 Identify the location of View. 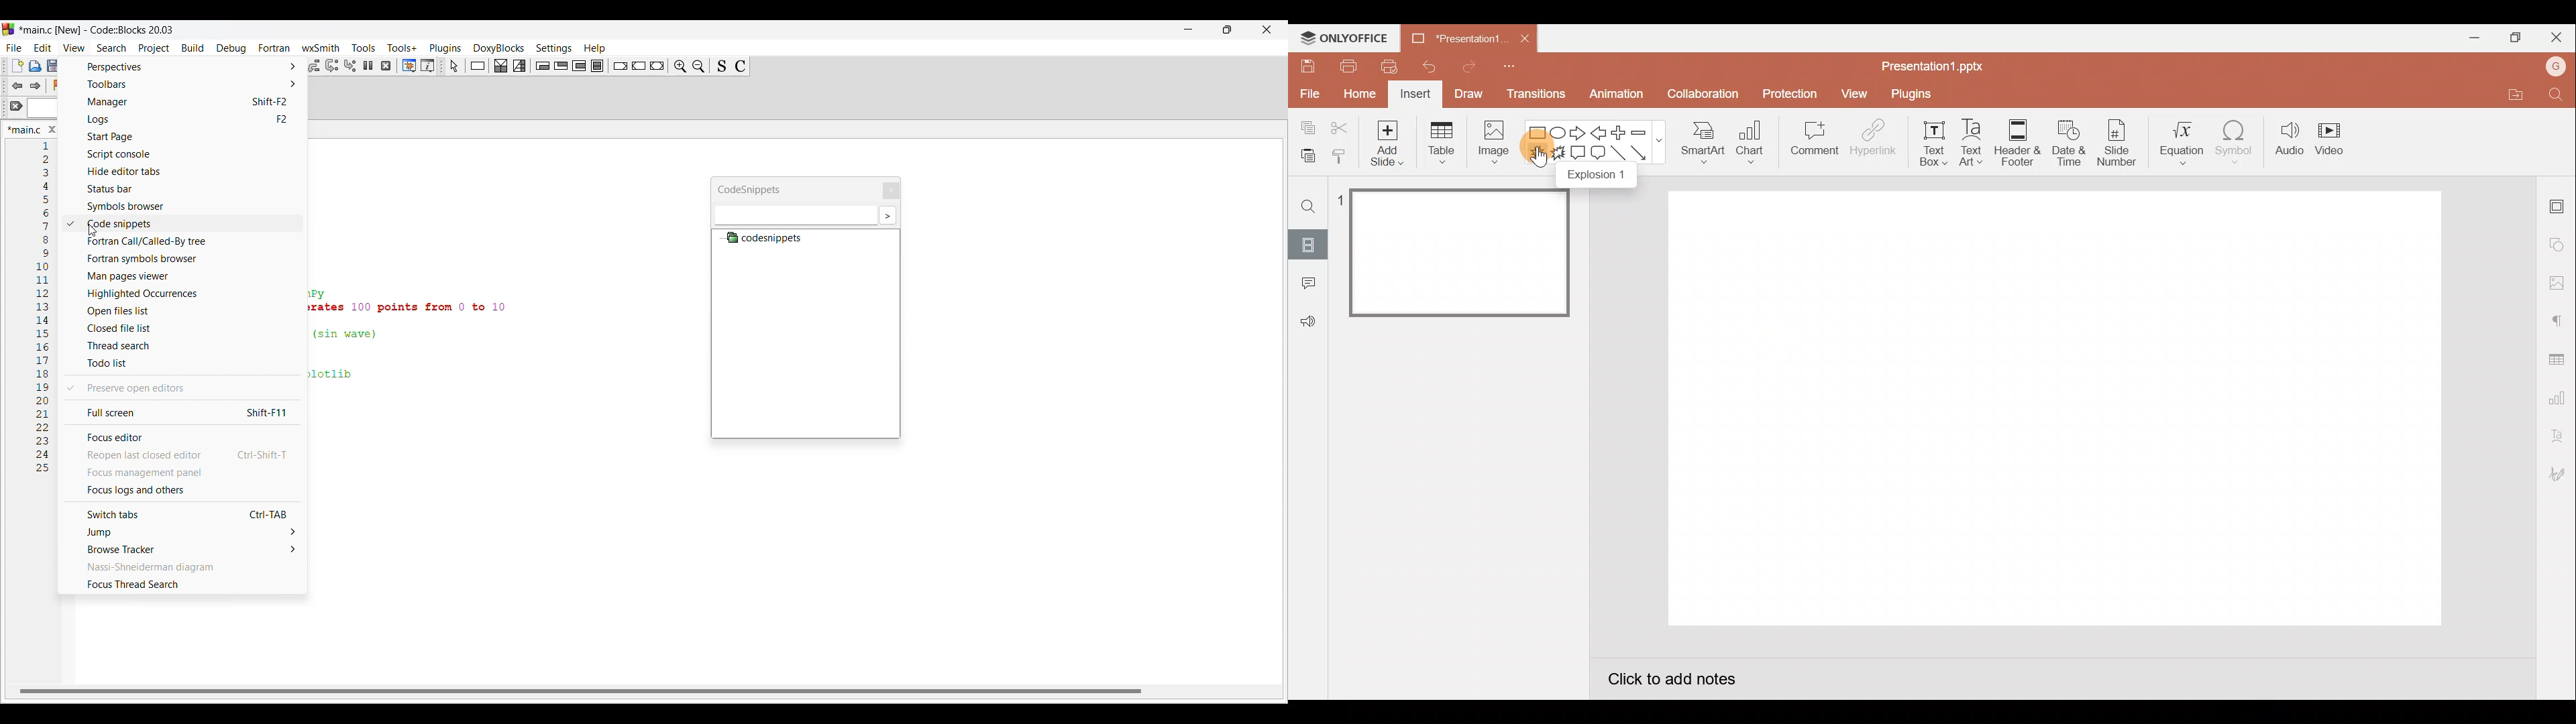
(1853, 93).